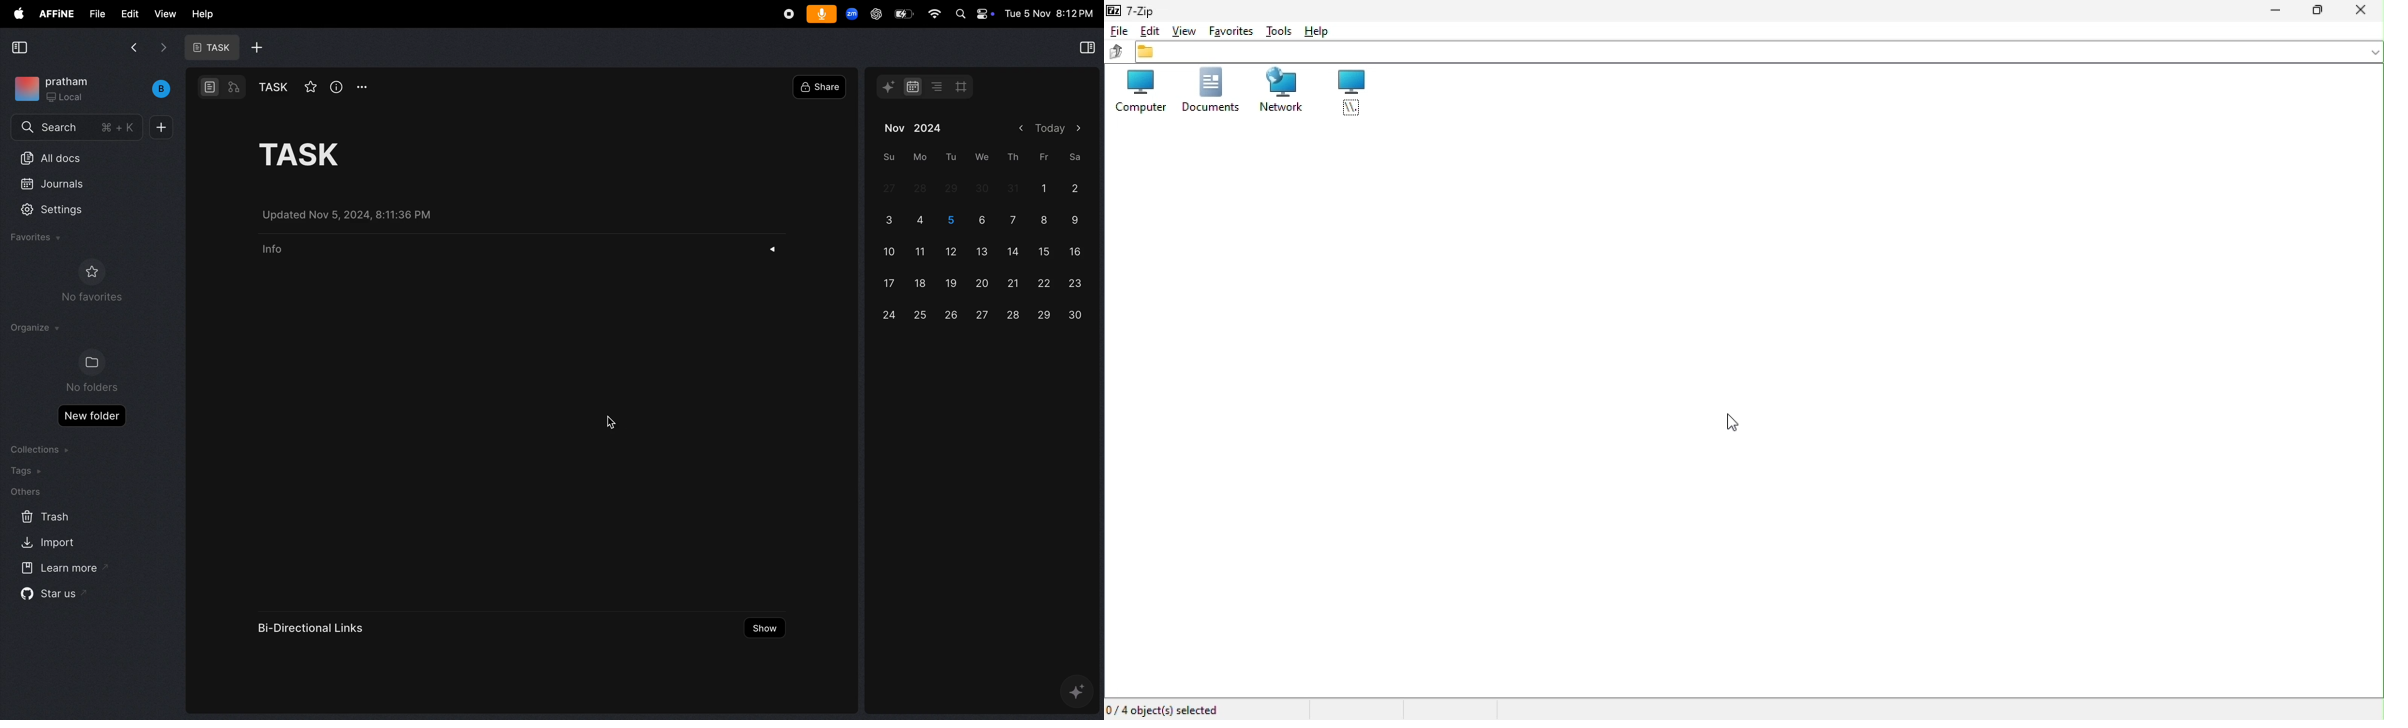 Image resolution: width=2408 pixels, height=728 pixels. Describe the element at coordinates (776, 250) in the screenshot. I see `drop down` at that location.